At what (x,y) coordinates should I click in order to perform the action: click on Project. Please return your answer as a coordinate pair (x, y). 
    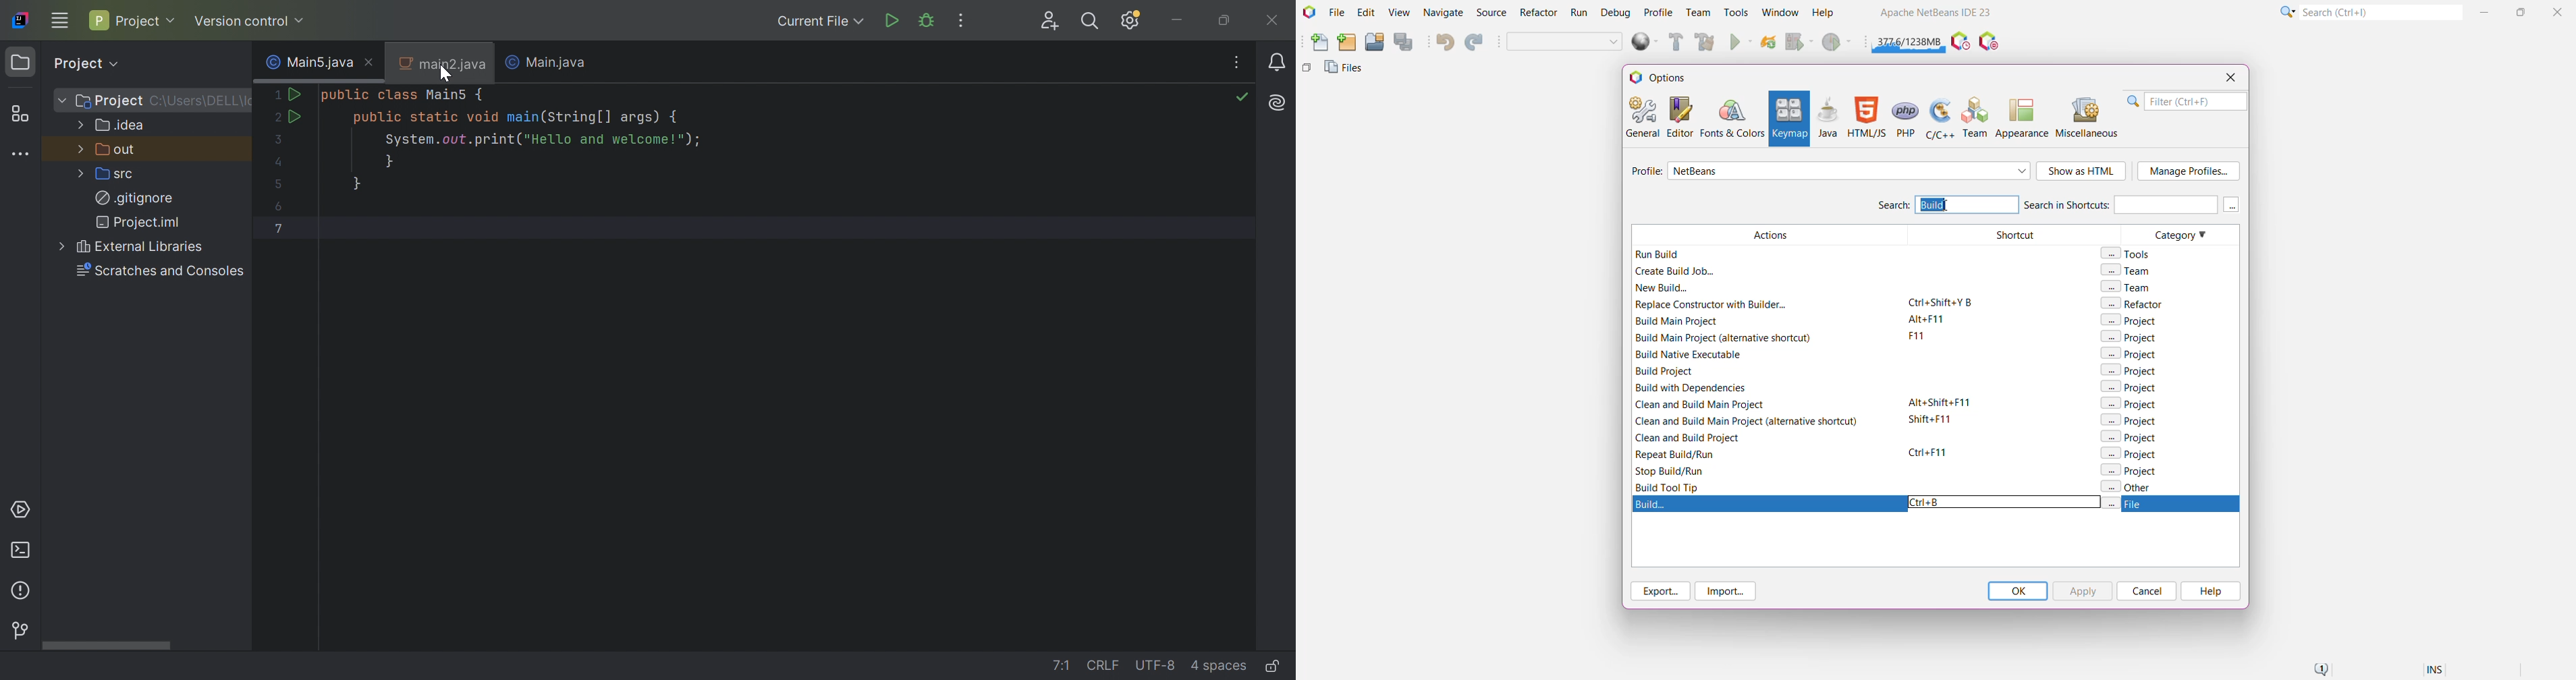
    Looking at the image, I should click on (84, 63).